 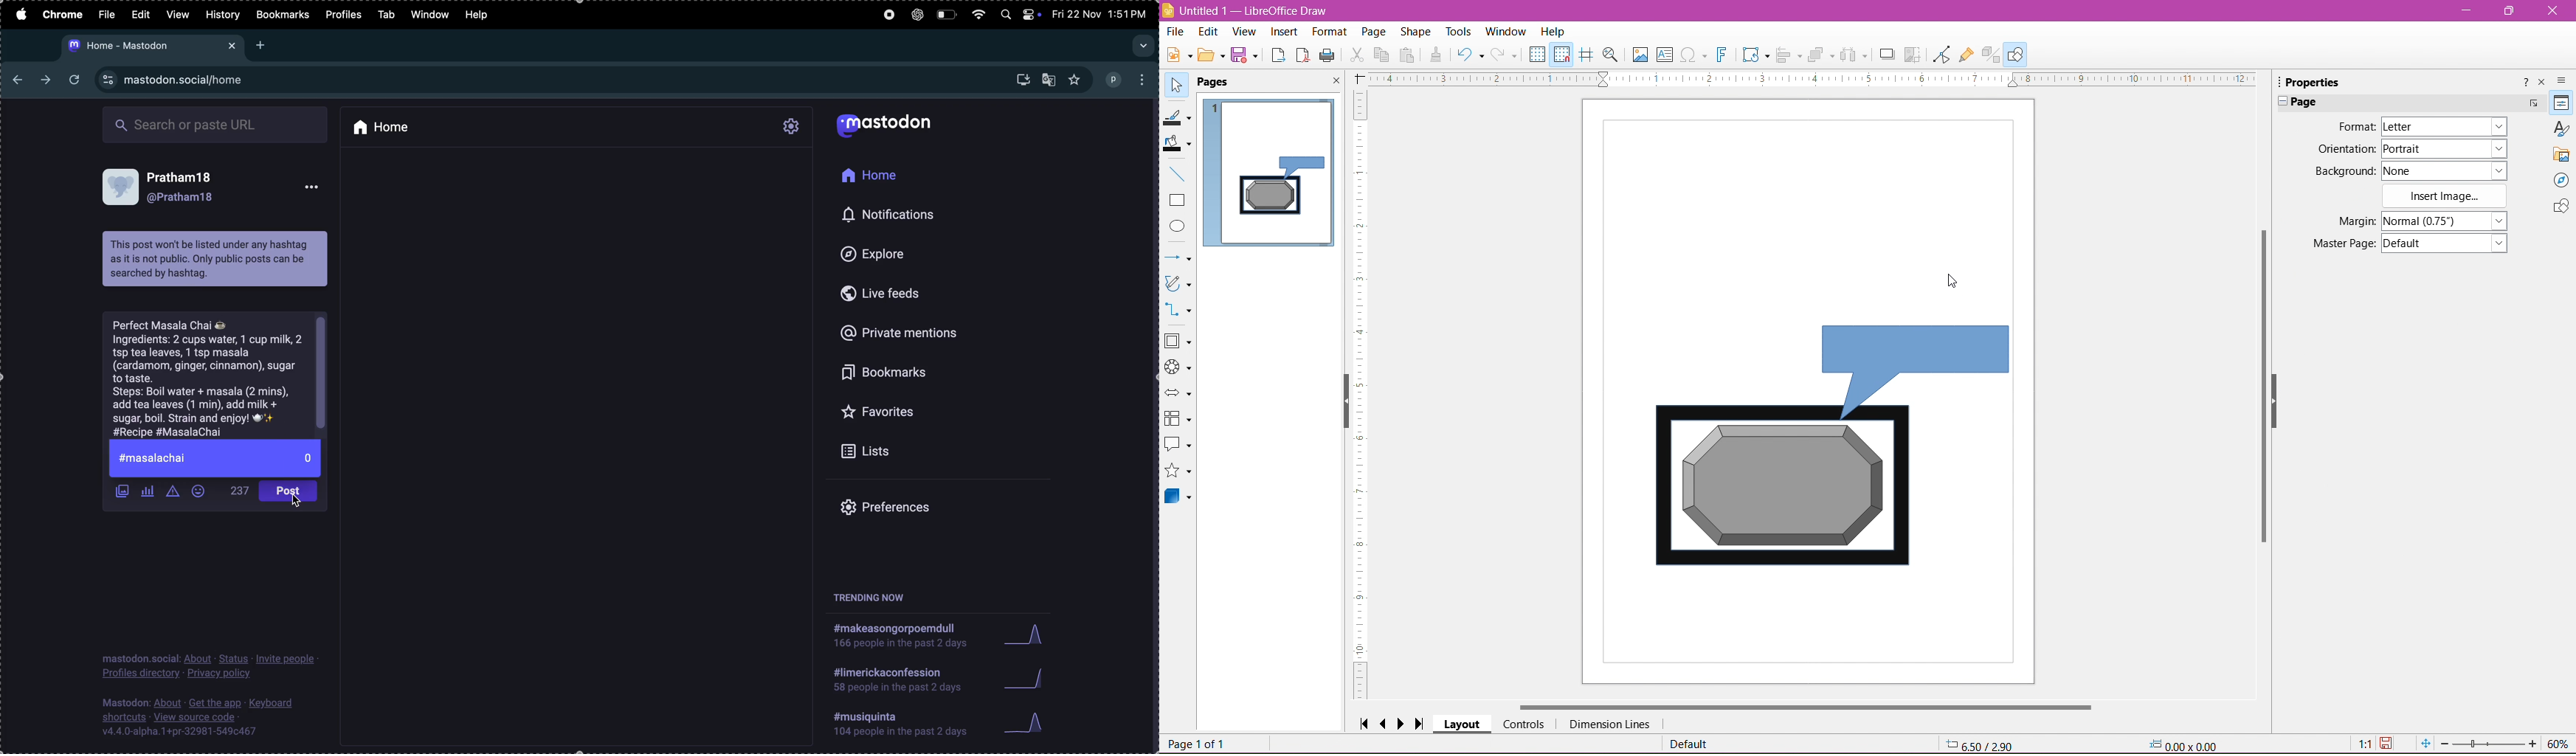 I want to click on Select, so click(x=1177, y=86).